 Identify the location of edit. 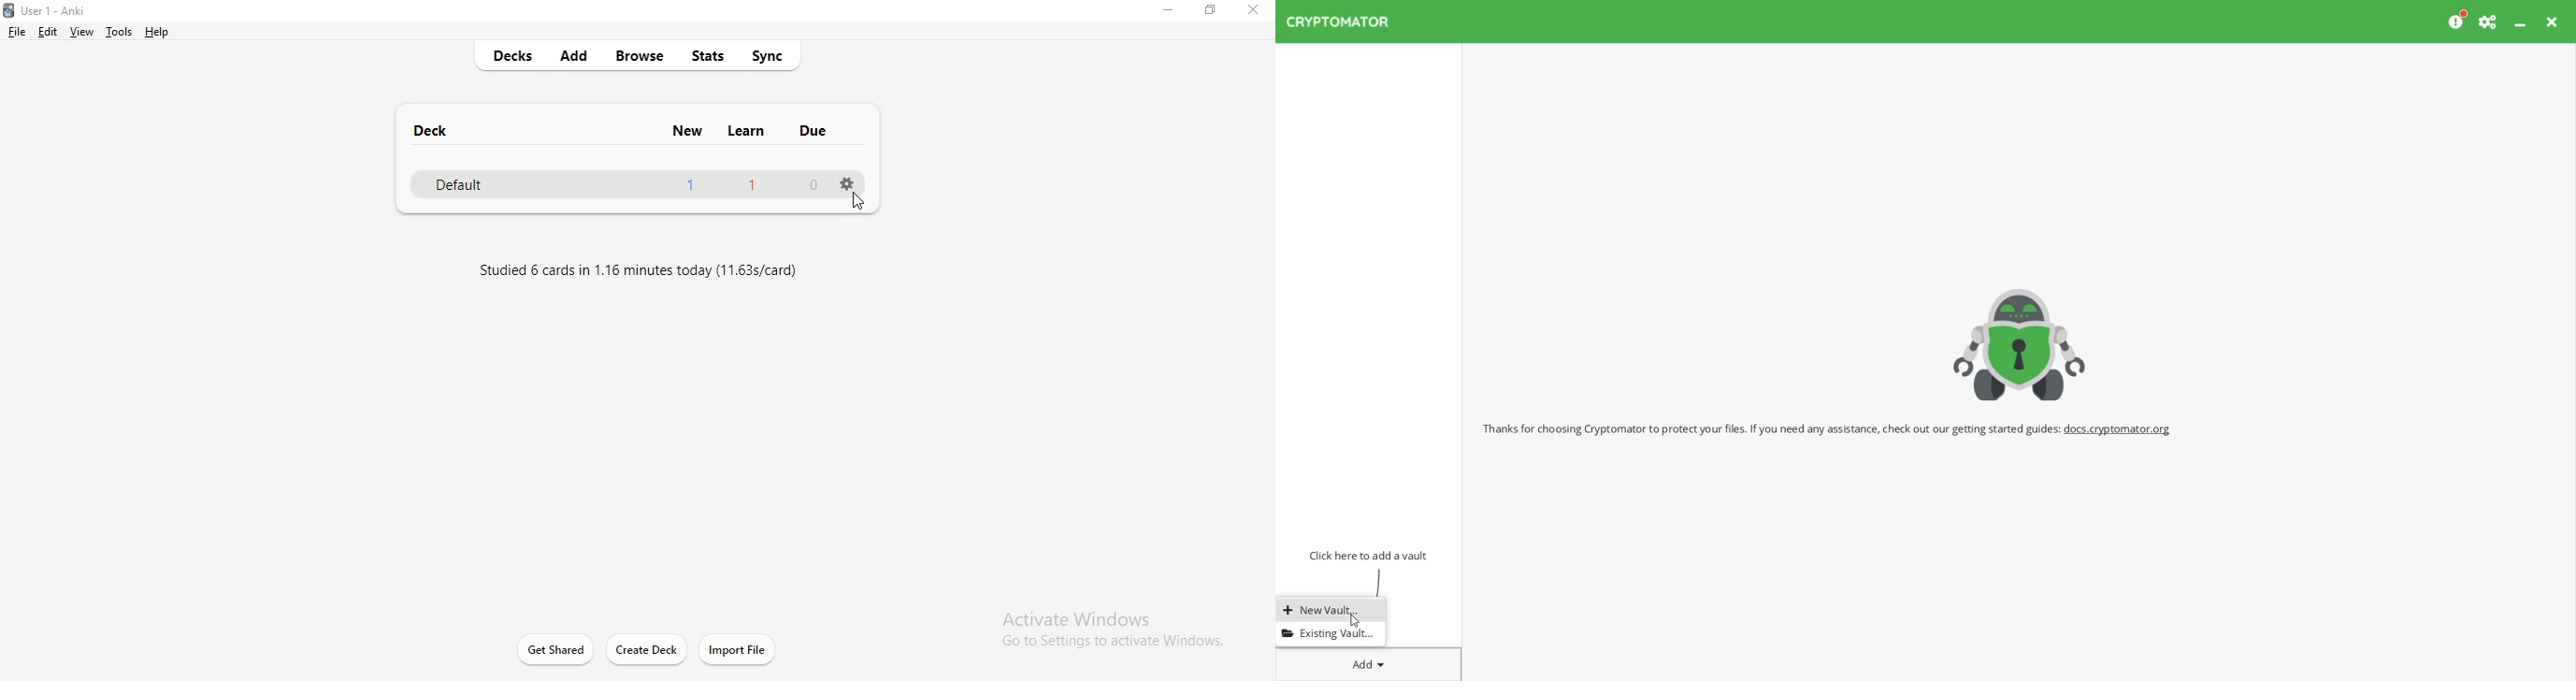
(46, 31).